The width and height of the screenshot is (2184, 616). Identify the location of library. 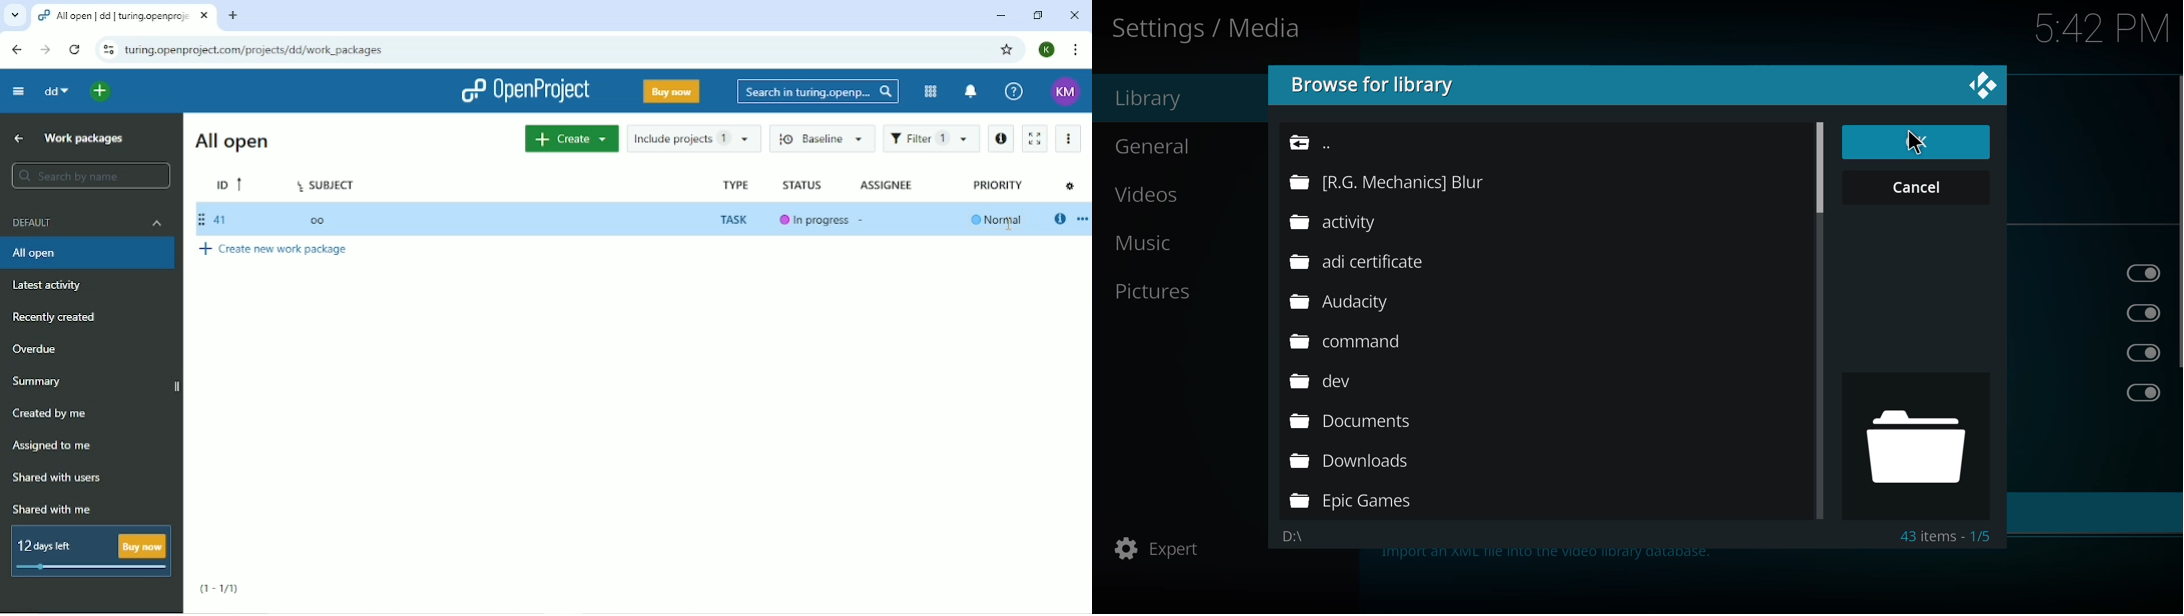
(1152, 98).